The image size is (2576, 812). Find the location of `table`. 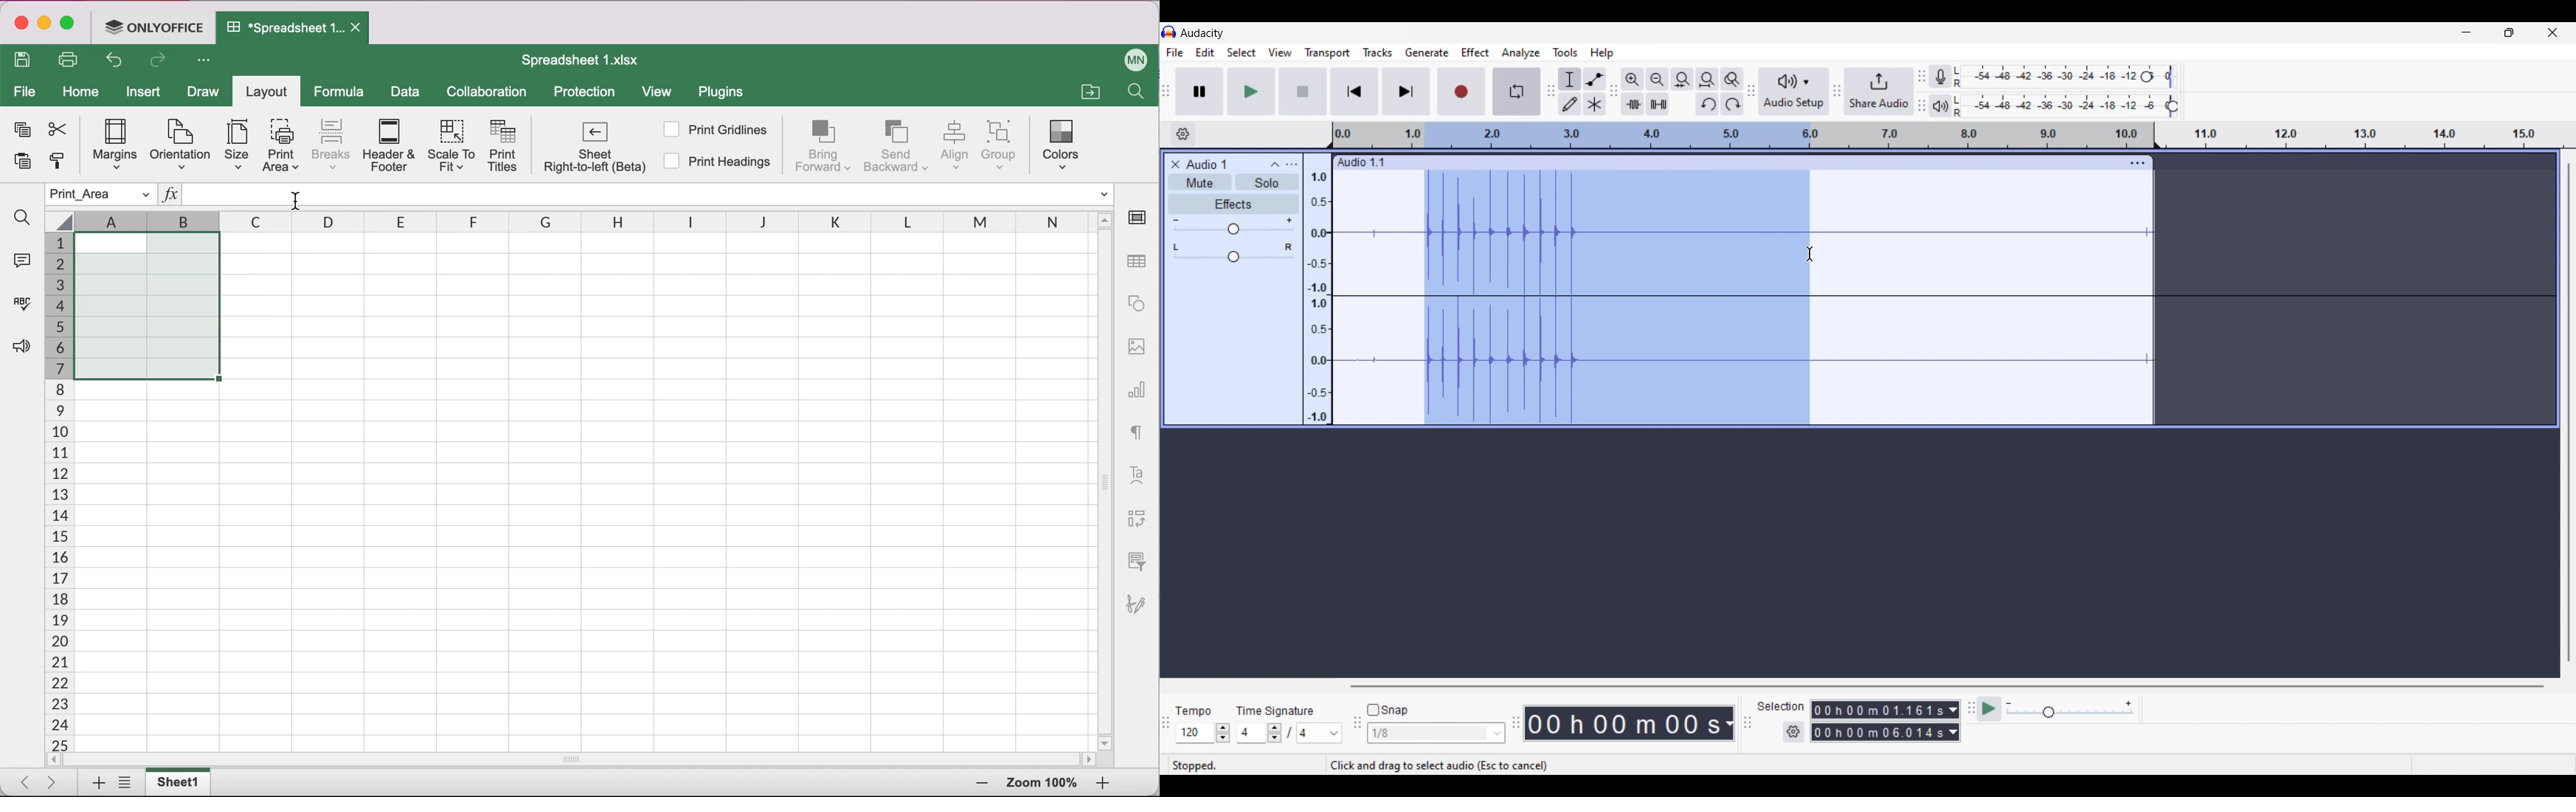

table is located at coordinates (1138, 262).